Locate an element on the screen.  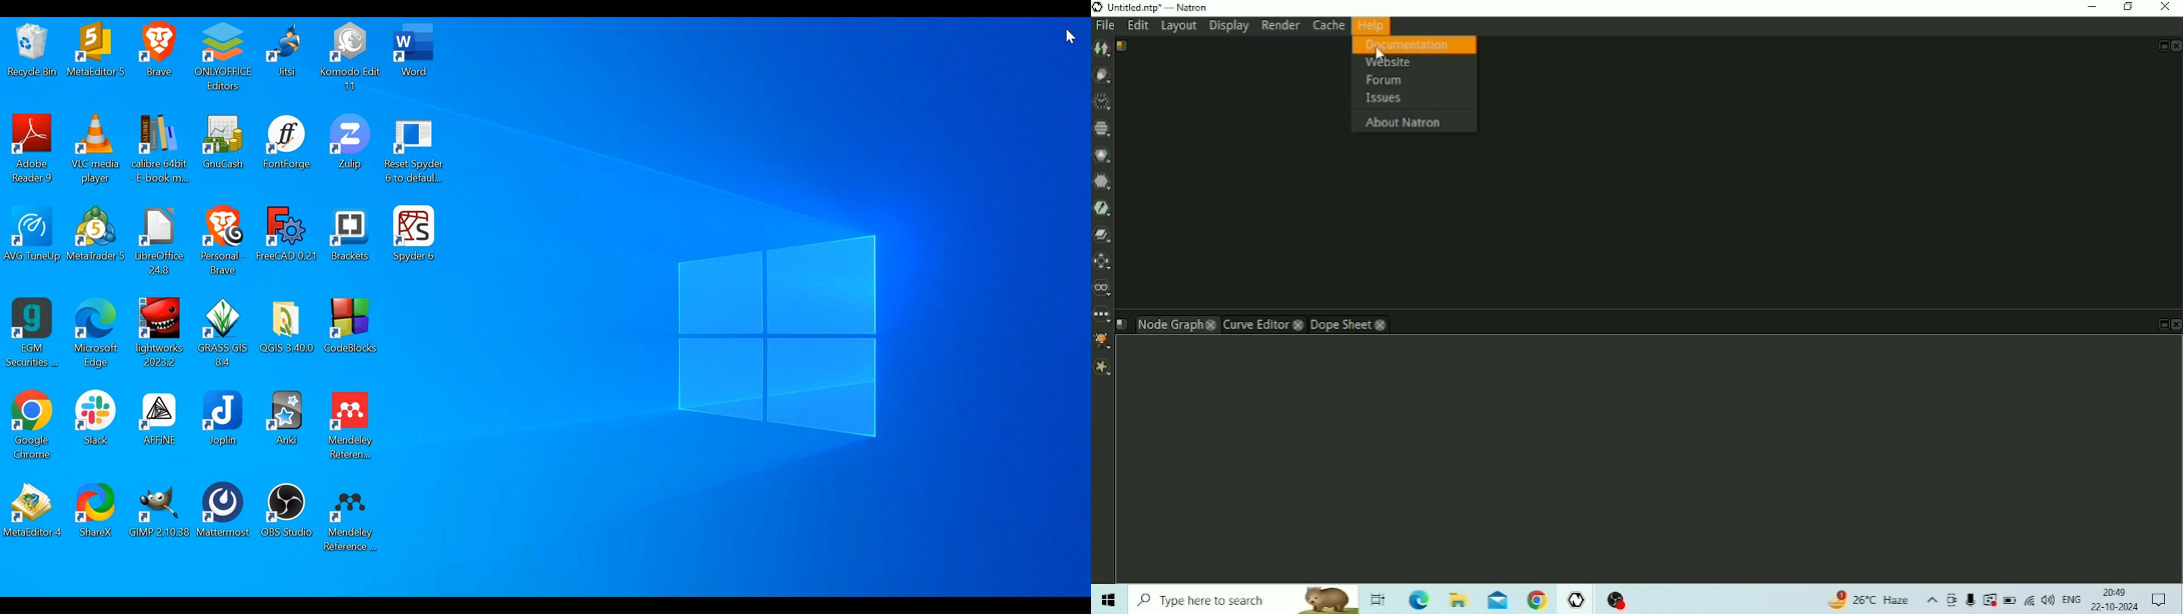
OnlyOffice Editors is located at coordinates (223, 57).